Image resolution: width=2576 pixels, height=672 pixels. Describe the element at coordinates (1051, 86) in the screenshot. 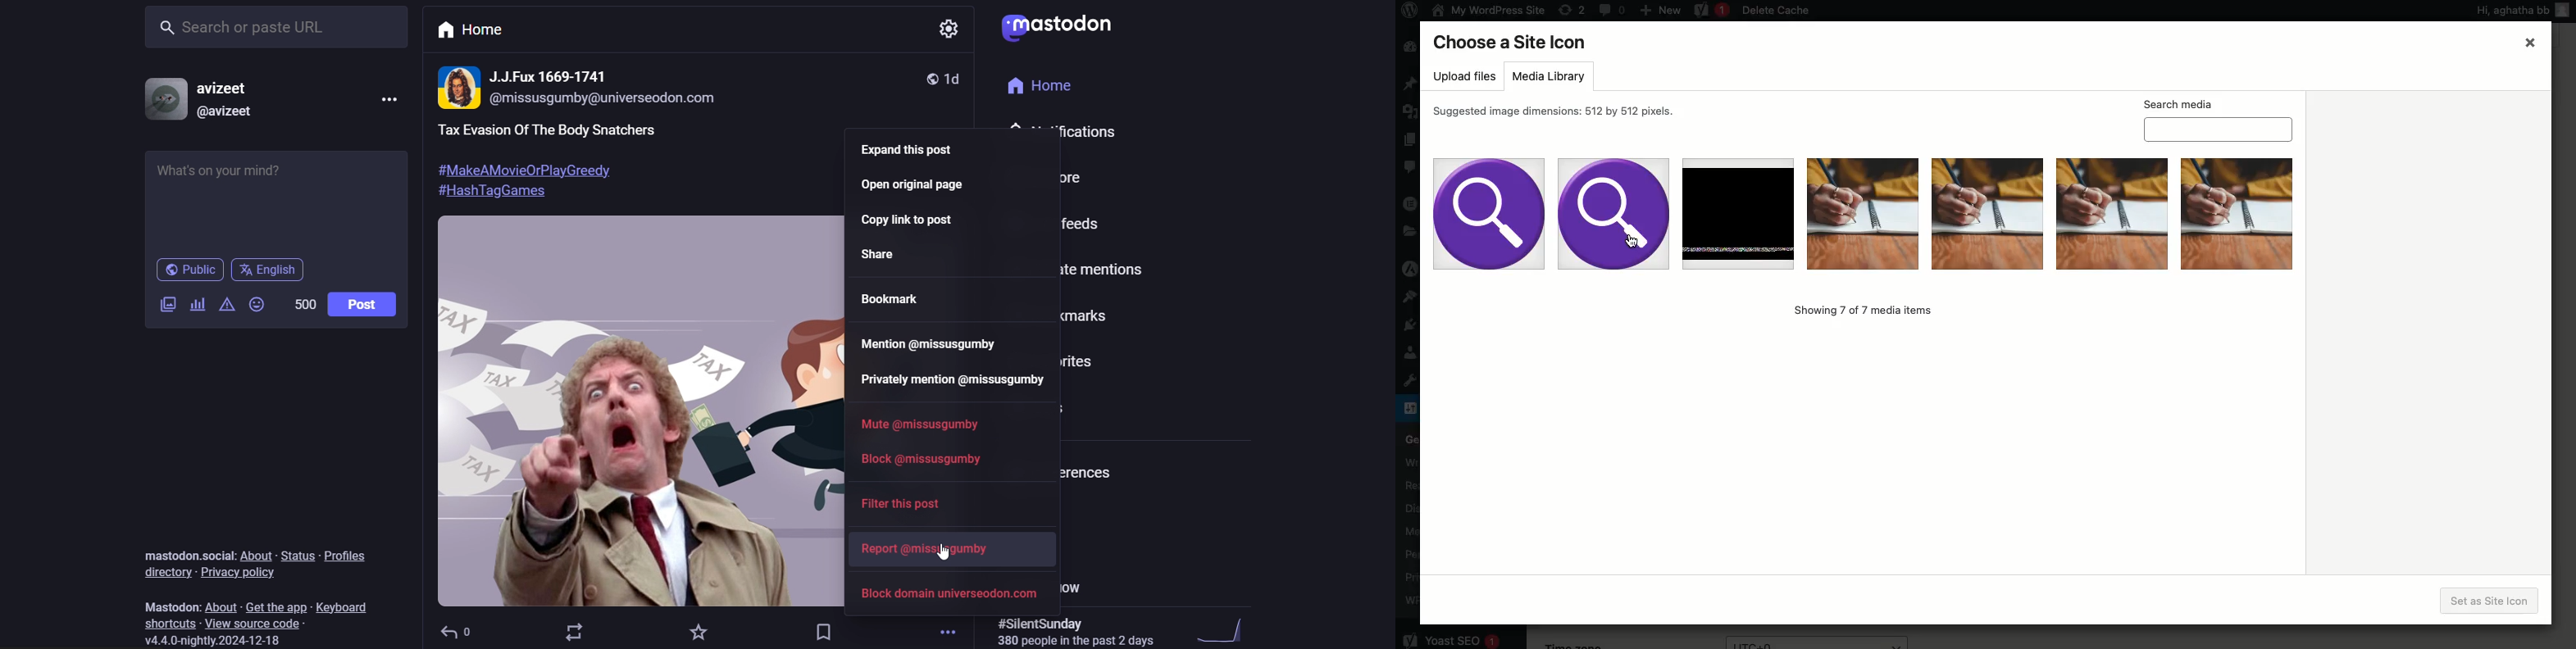

I see `home` at that location.